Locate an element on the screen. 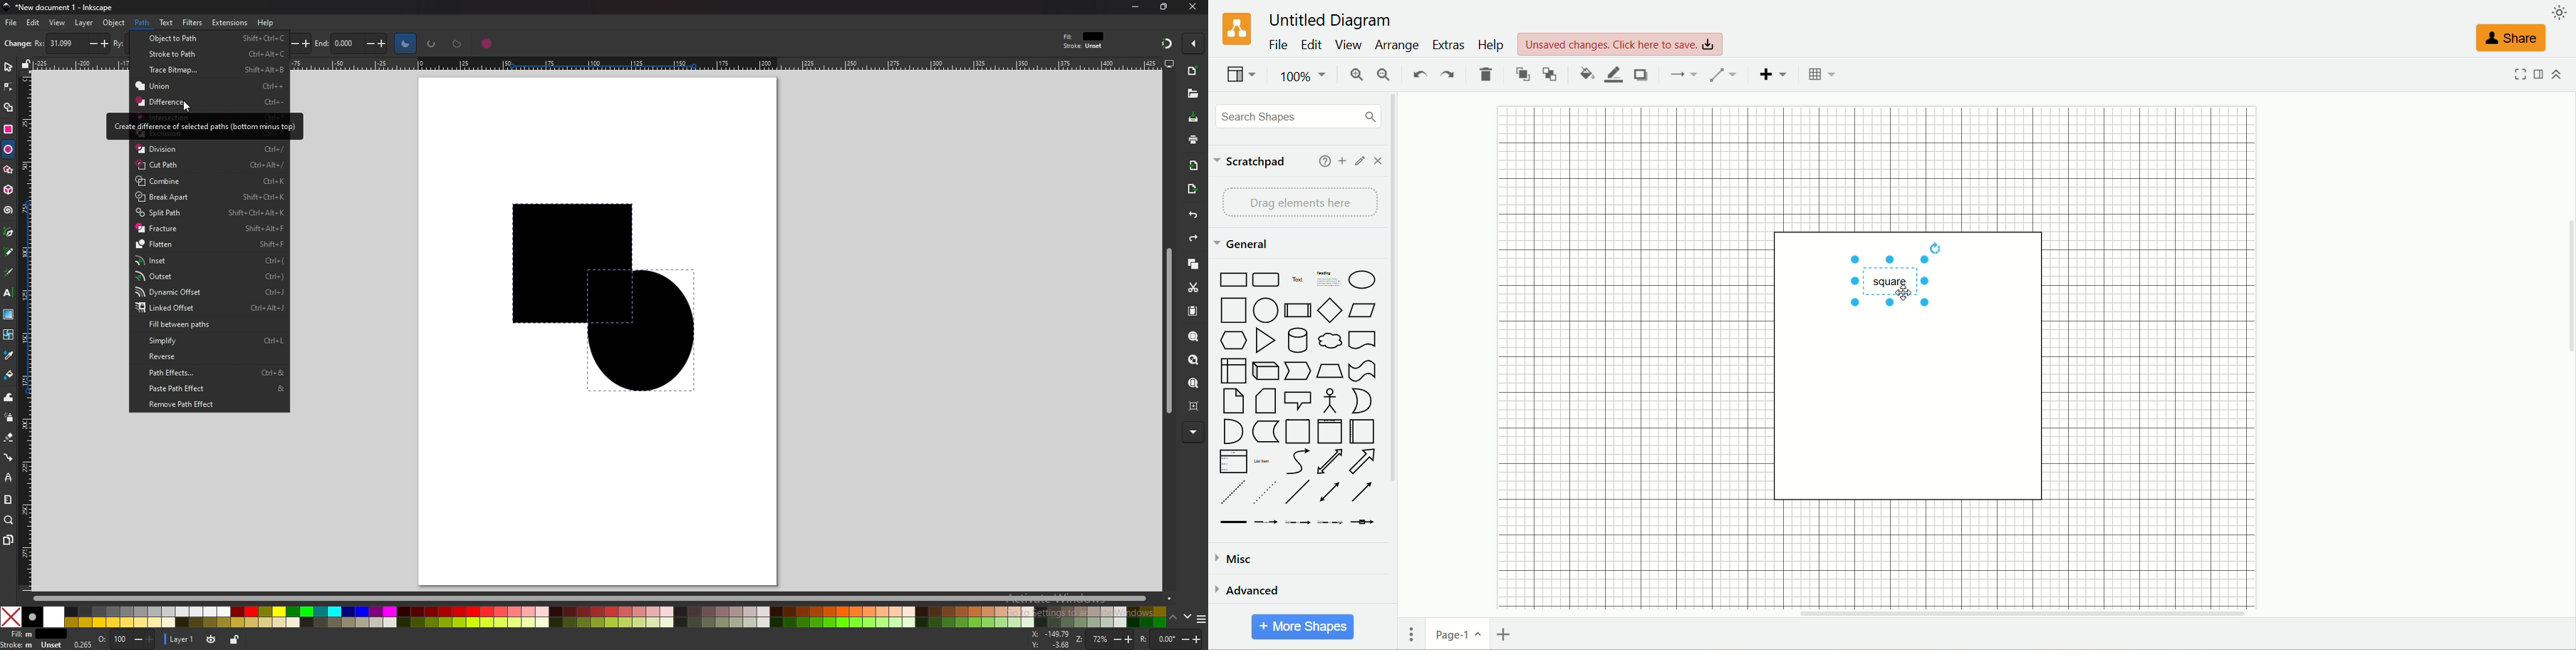 The image size is (2576, 672). more colors is located at coordinates (1201, 619).